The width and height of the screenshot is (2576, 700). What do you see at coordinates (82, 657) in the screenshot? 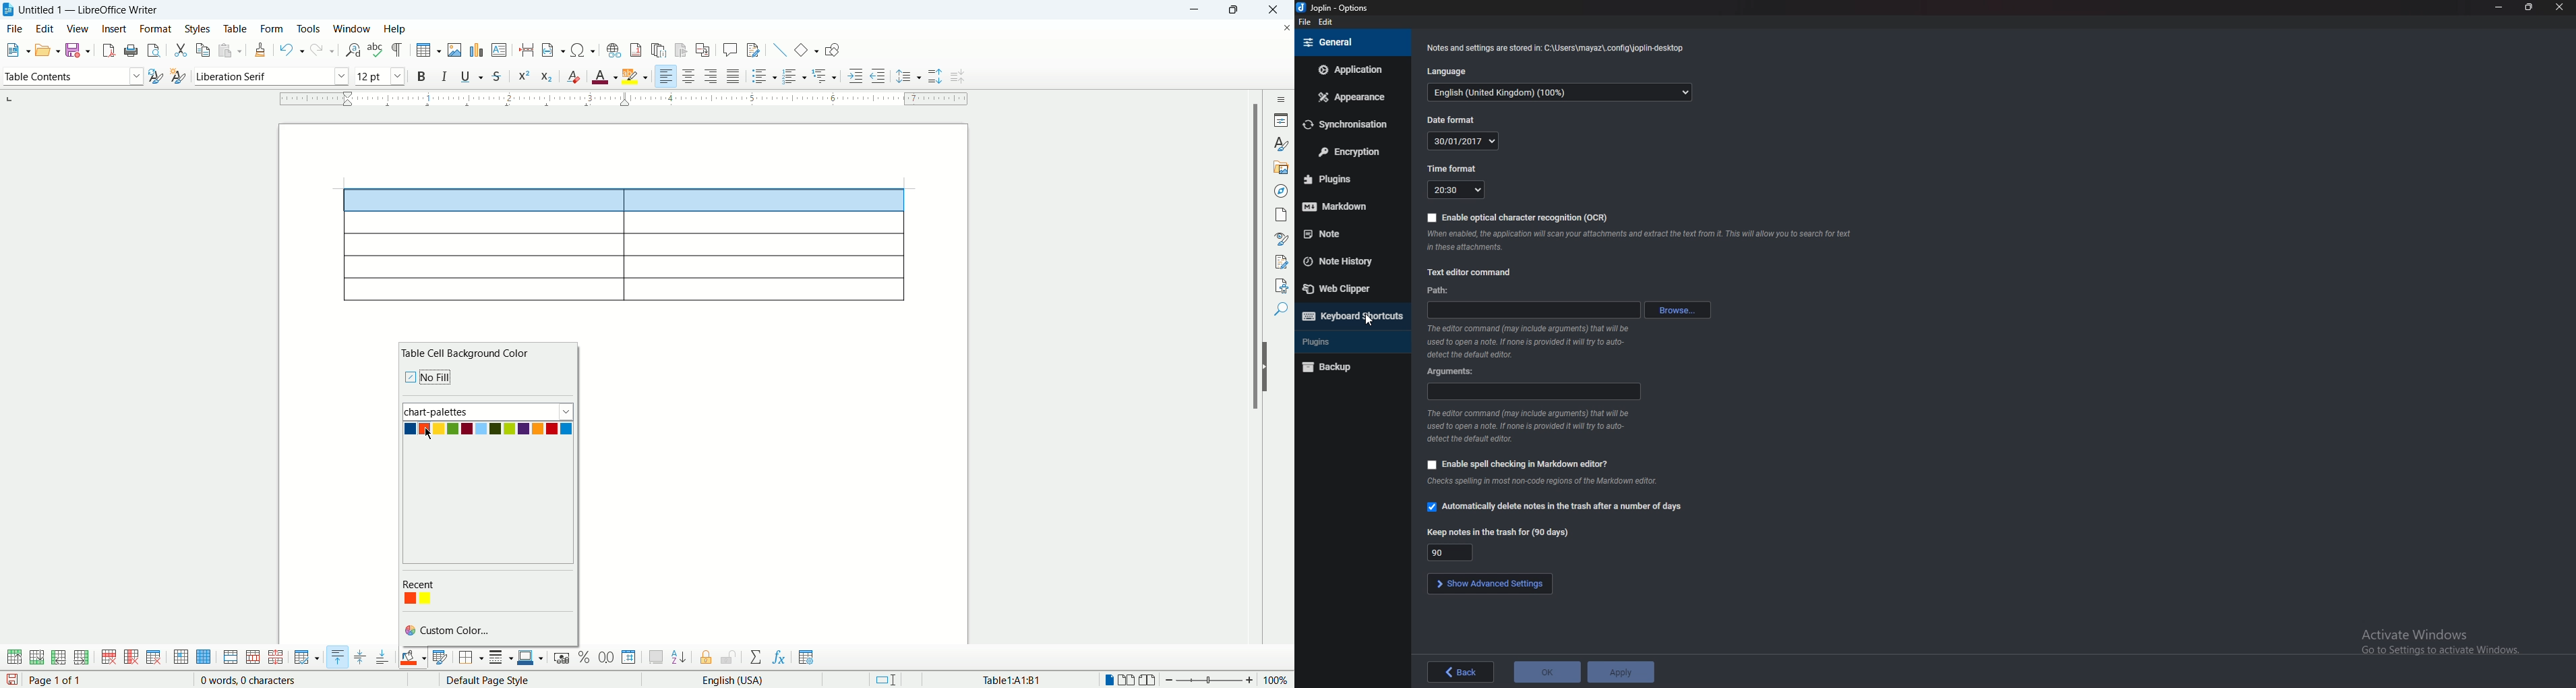
I see `insert row after` at bounding box center [82, 657].